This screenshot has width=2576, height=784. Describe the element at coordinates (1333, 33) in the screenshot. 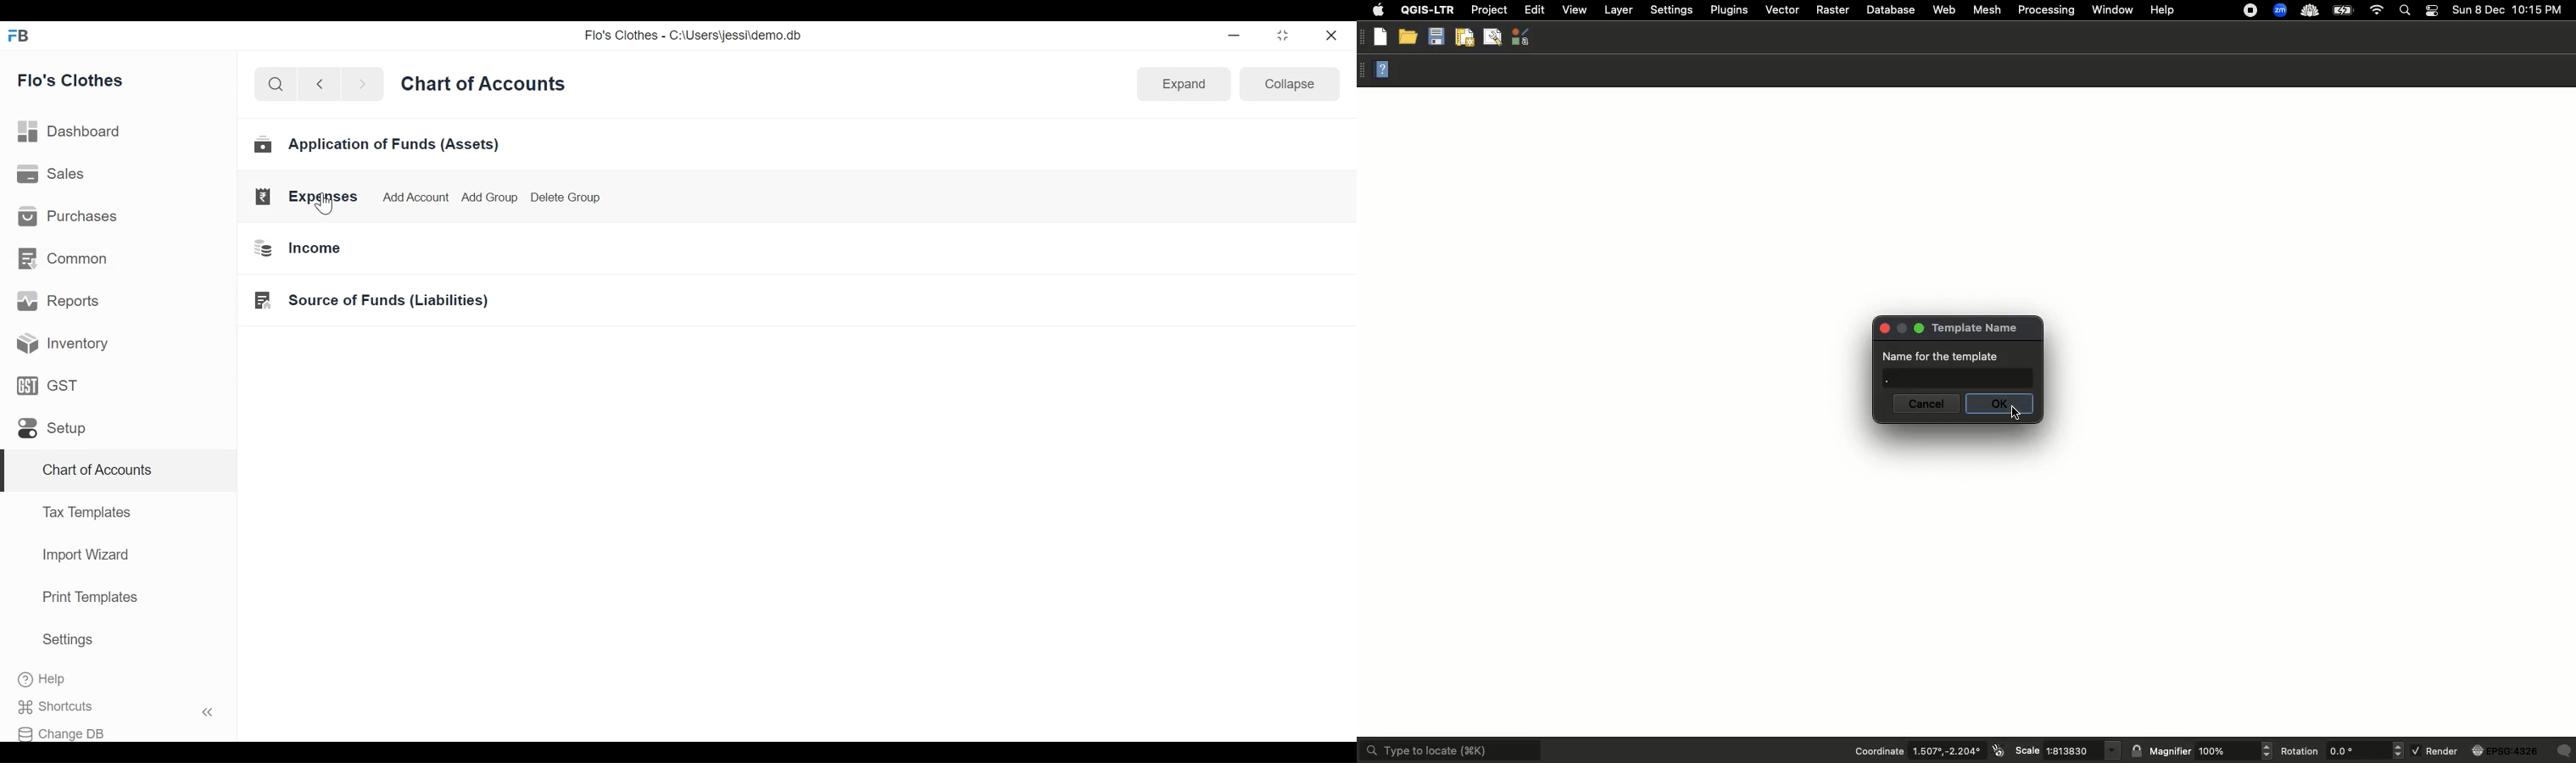

I see `close` at that location.